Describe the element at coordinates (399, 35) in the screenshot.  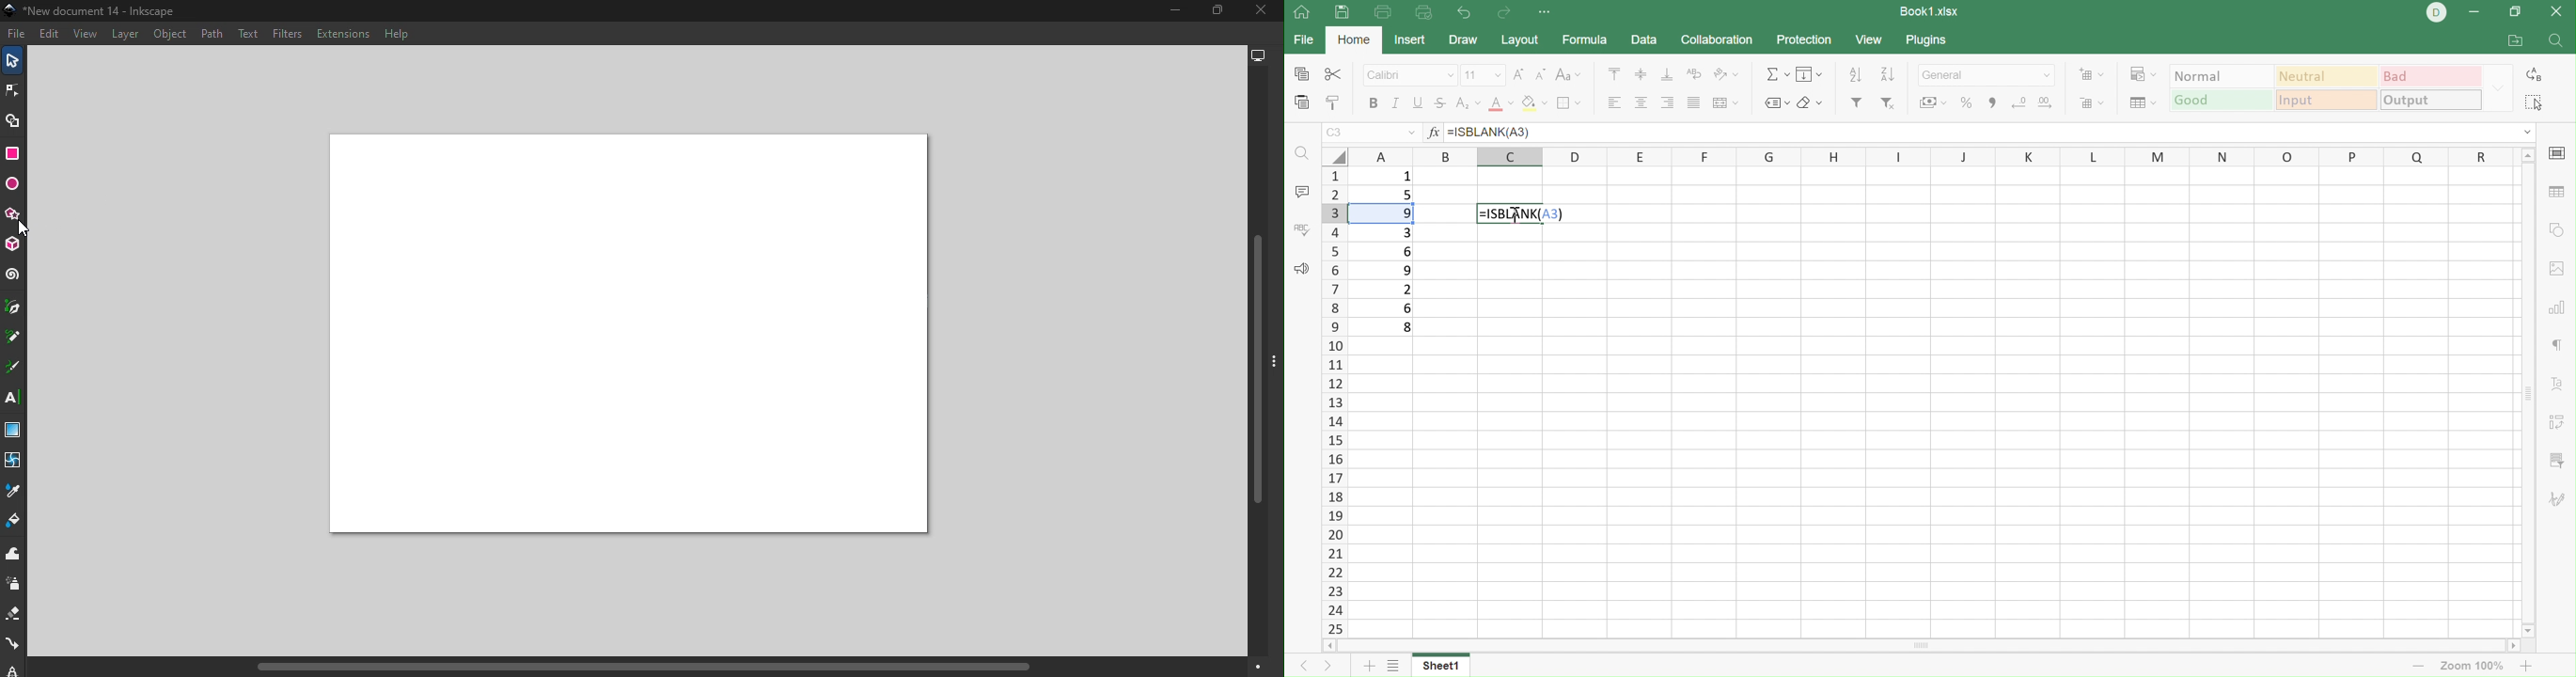
I see `Help` at that location.